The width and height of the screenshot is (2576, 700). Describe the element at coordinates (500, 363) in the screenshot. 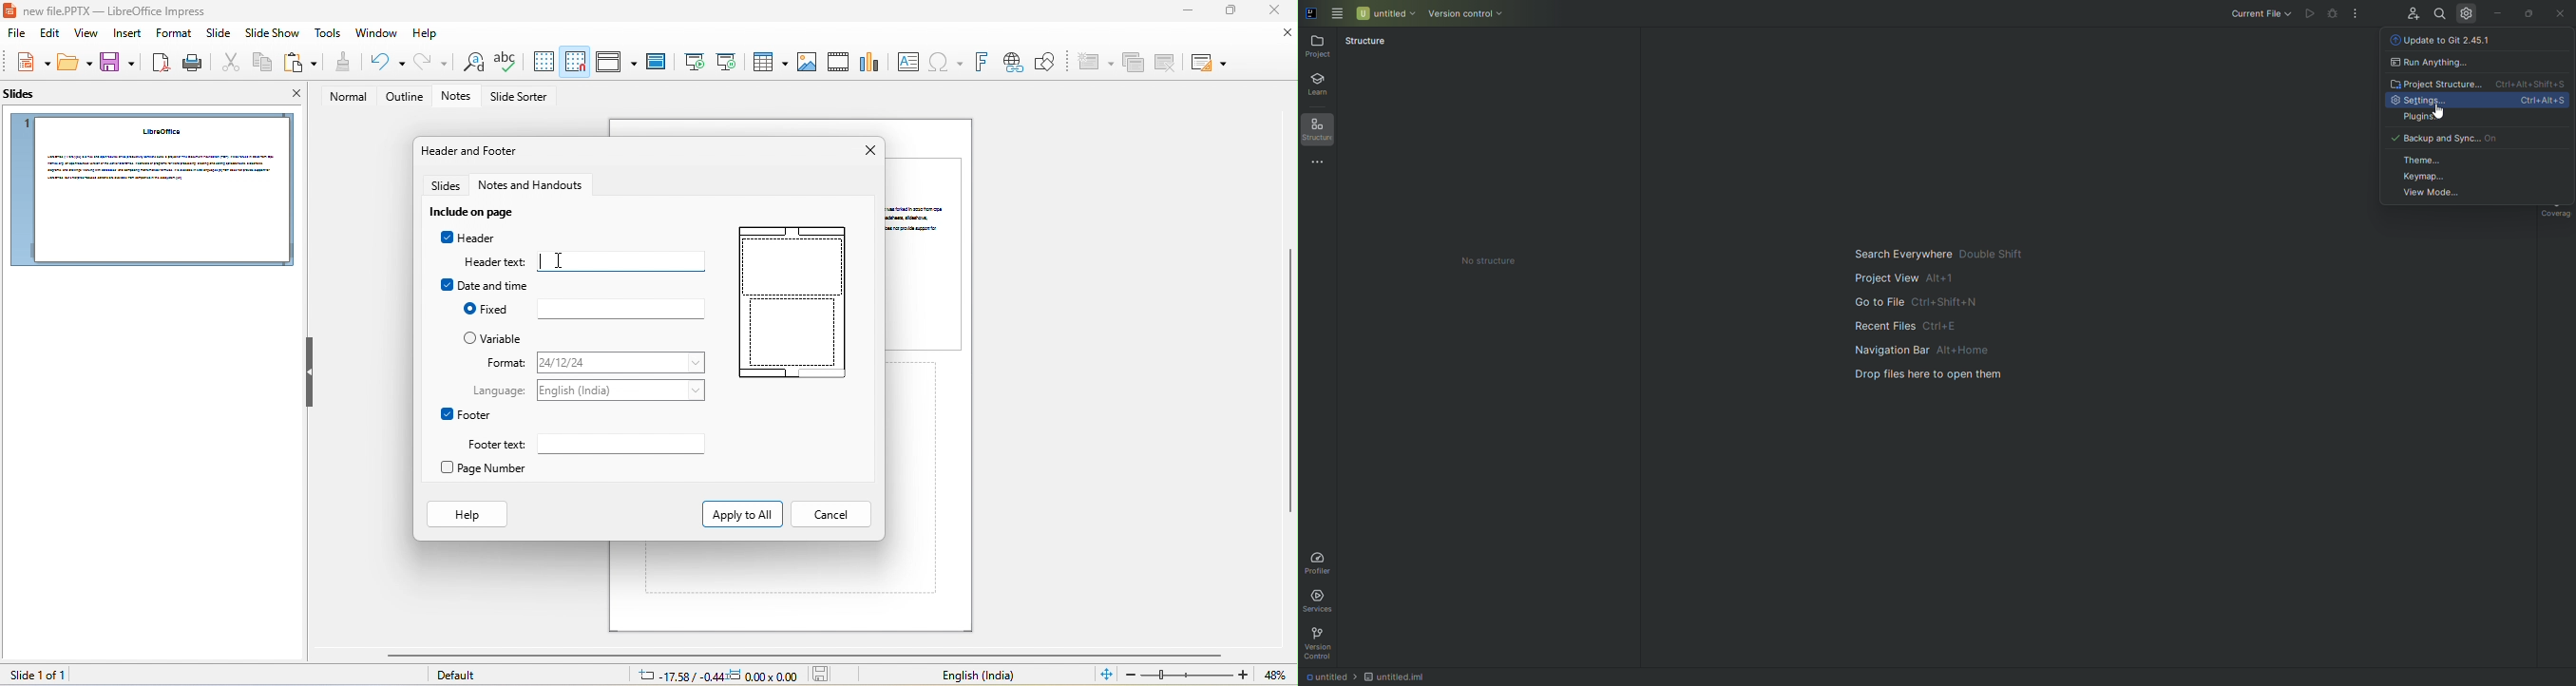

I see `format` at that location.